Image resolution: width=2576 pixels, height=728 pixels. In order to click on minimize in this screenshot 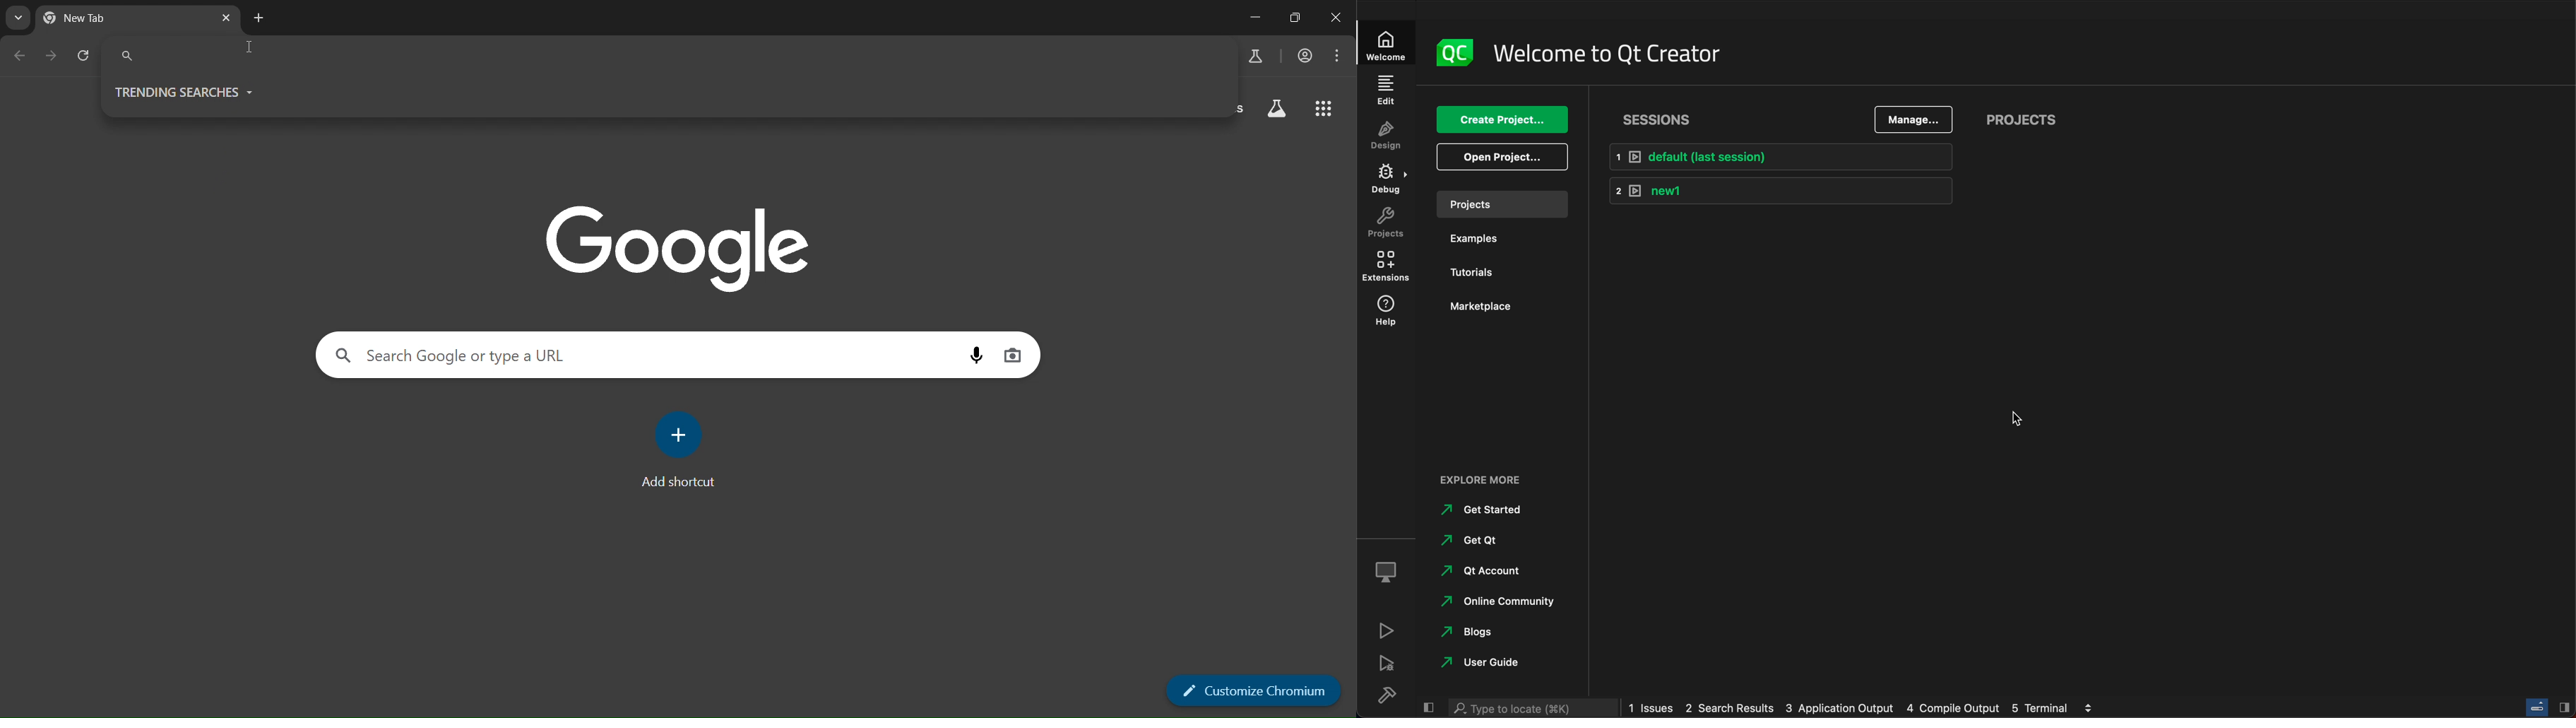, I will do `click(1251, 16)`.